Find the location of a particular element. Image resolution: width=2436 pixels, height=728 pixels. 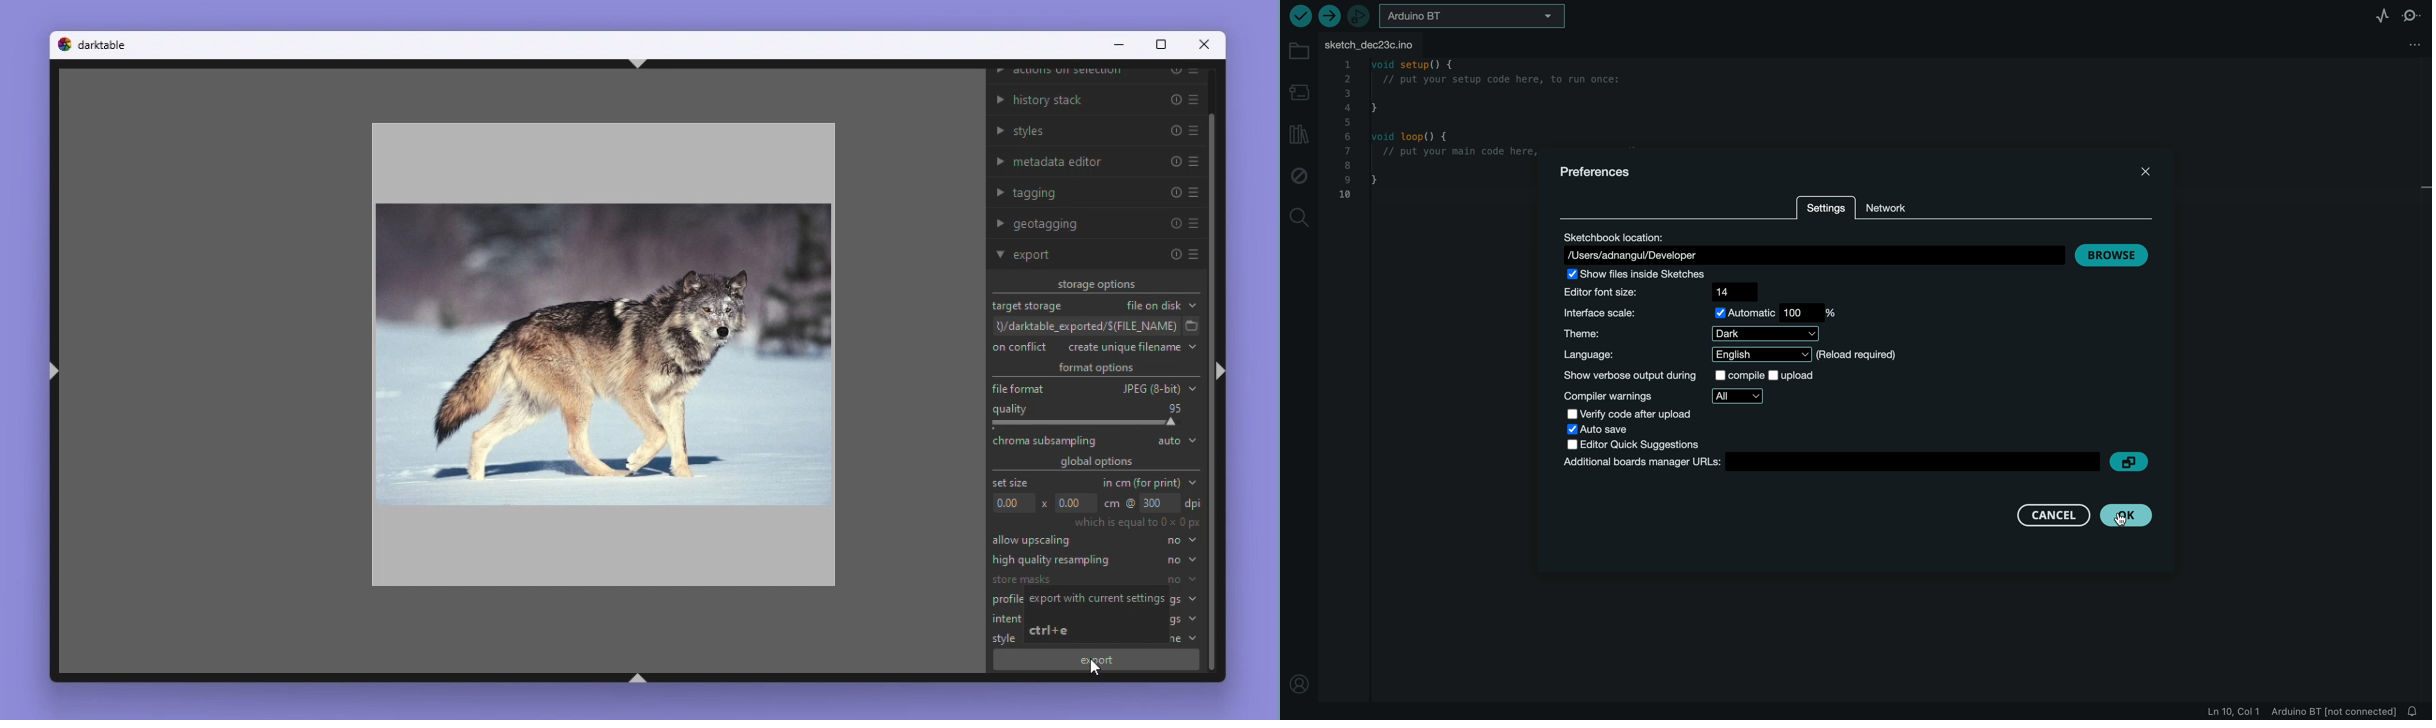

High quality Re sampling is located at coordinates (1049, 560).